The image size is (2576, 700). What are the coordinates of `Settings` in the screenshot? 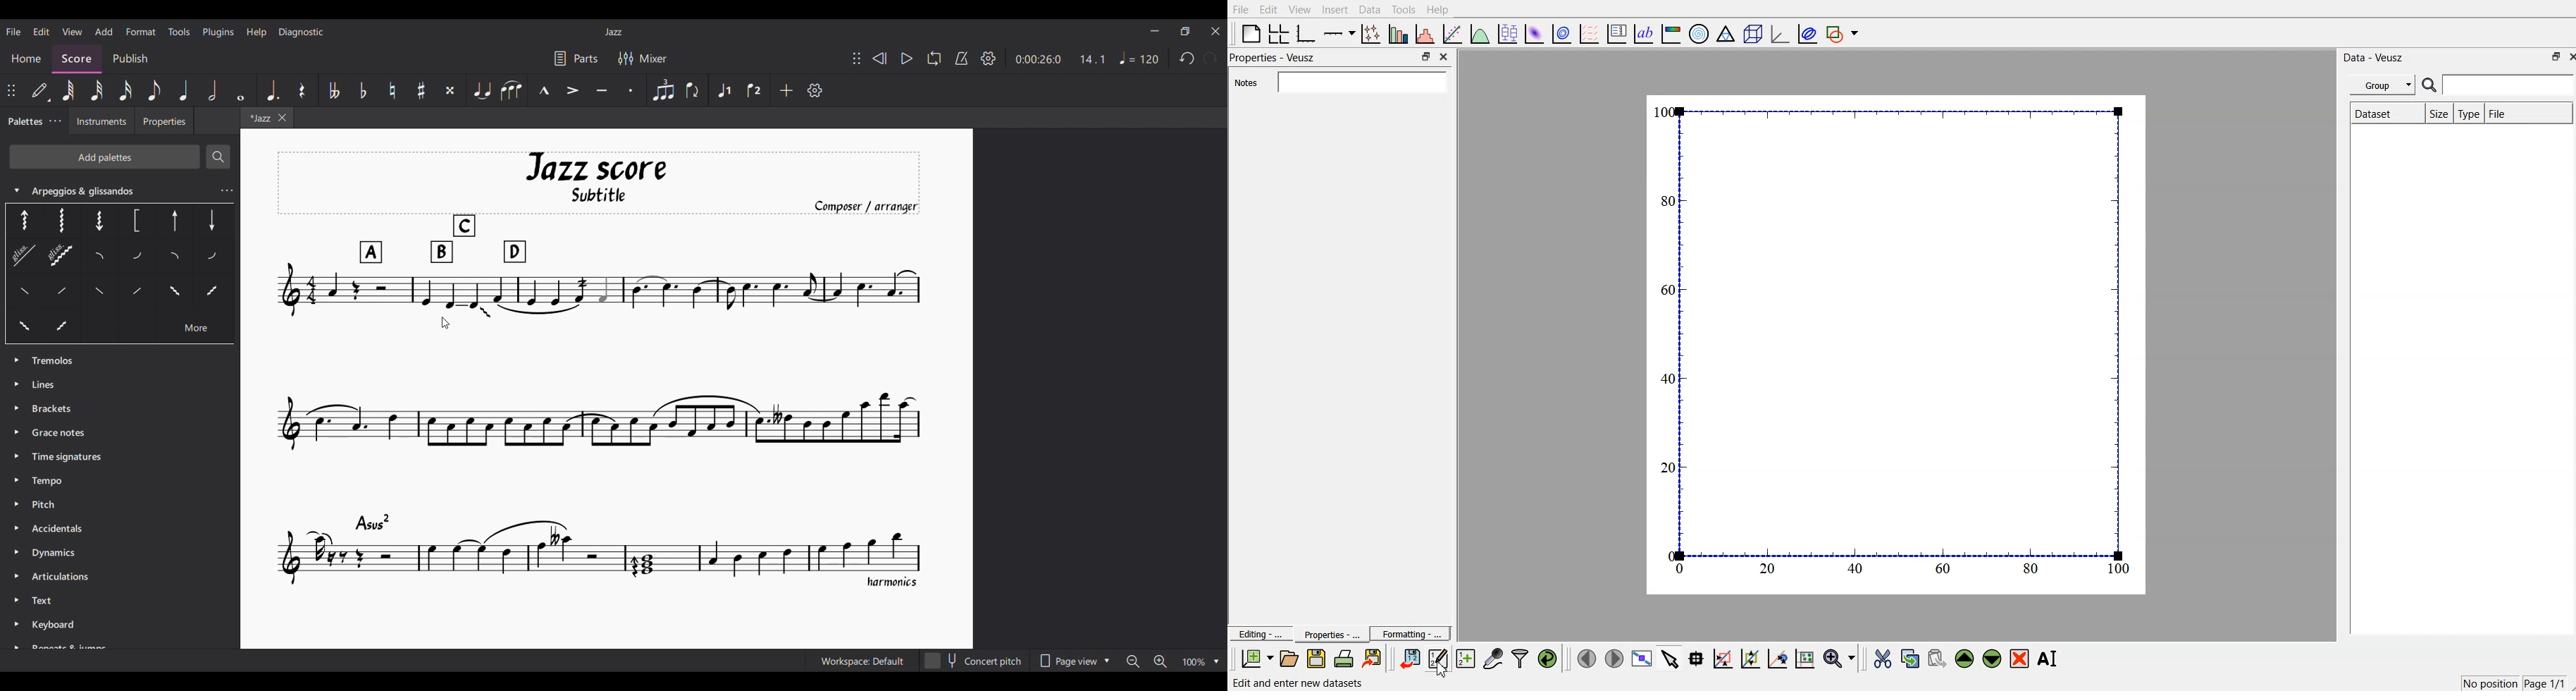 It's located at (988, 58).